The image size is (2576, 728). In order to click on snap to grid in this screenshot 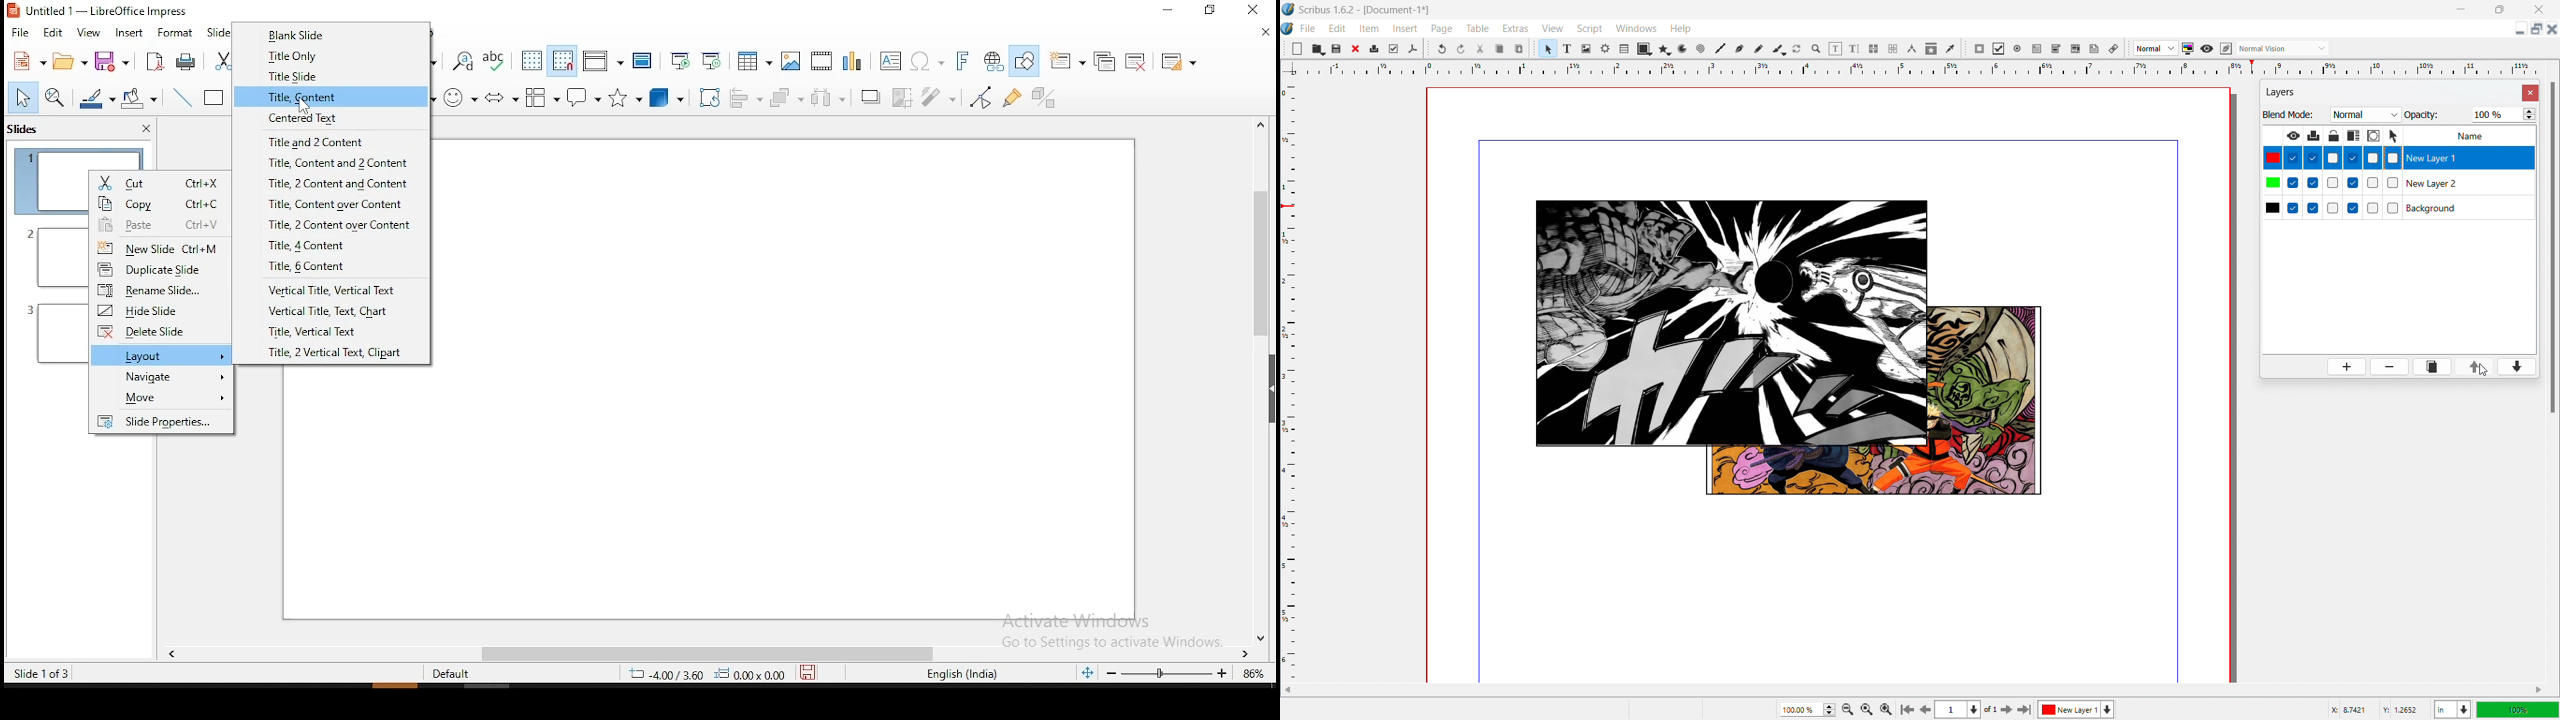, I will do `click(564, 62)`.